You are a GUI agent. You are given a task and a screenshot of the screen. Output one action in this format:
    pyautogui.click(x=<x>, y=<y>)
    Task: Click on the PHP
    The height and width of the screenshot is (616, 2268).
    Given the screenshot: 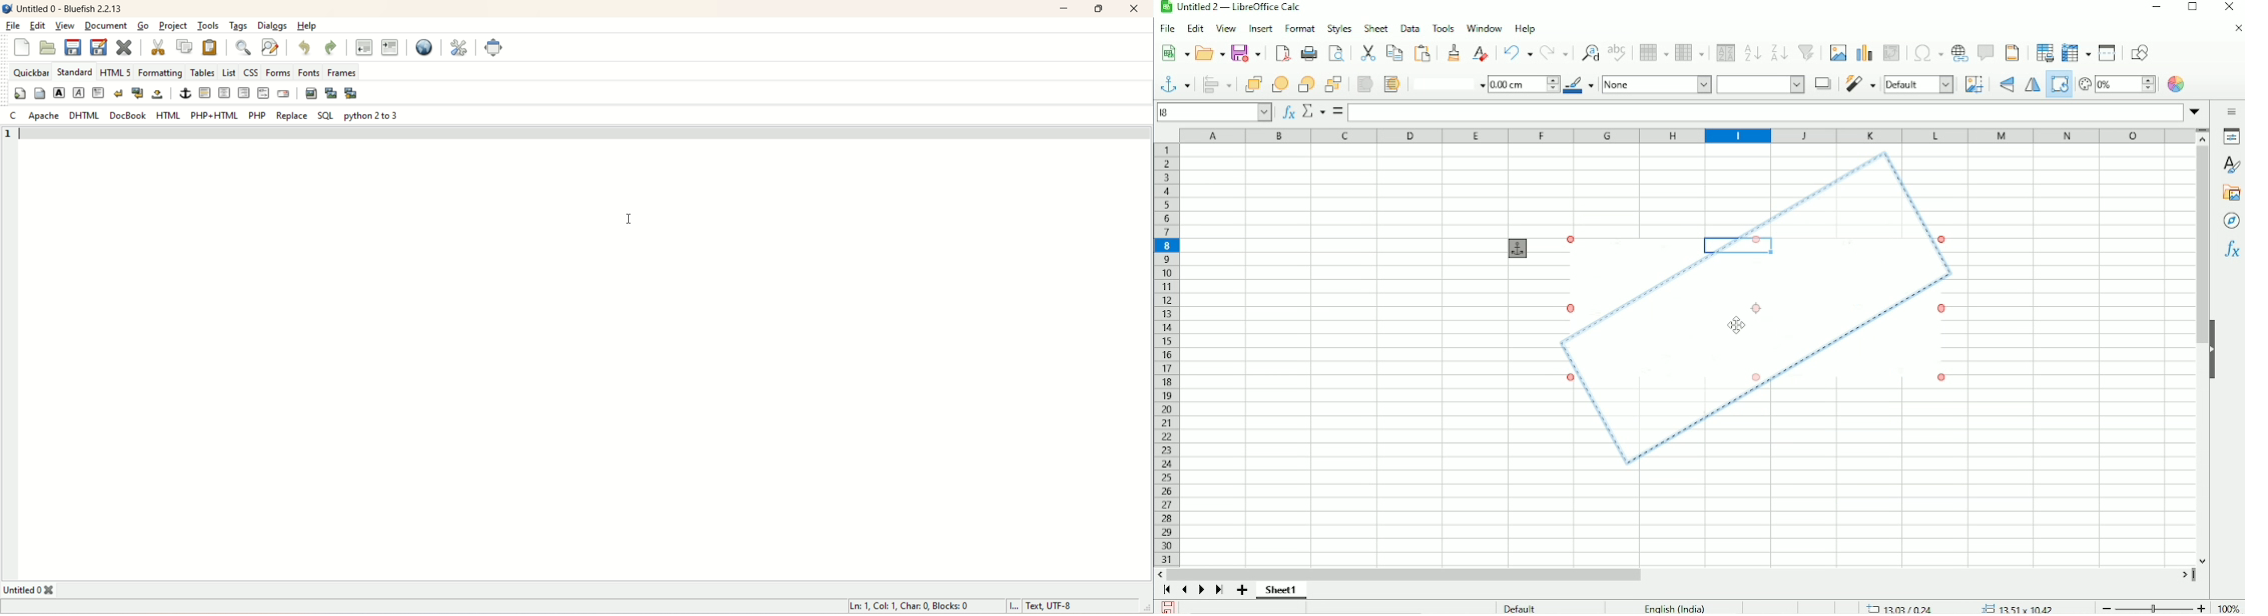 What is the action you would take?
    pyautogui.click(x=255, y=115)
    